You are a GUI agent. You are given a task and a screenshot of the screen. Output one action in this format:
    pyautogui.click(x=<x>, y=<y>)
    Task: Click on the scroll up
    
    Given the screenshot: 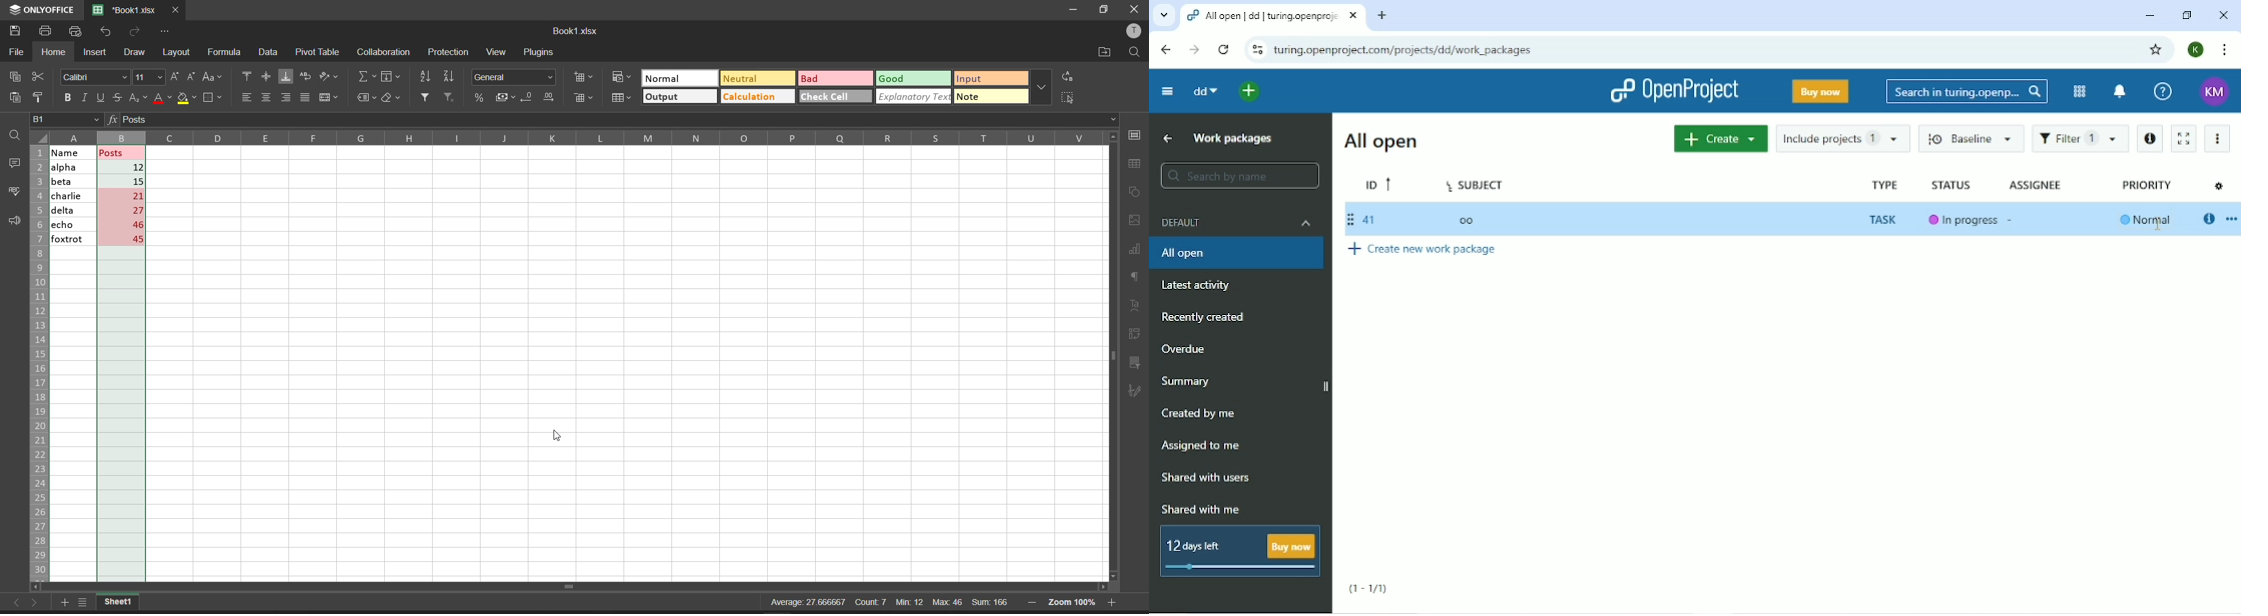 What is the action you would take?
    pyautogui.click(x=1114, y=138)
    